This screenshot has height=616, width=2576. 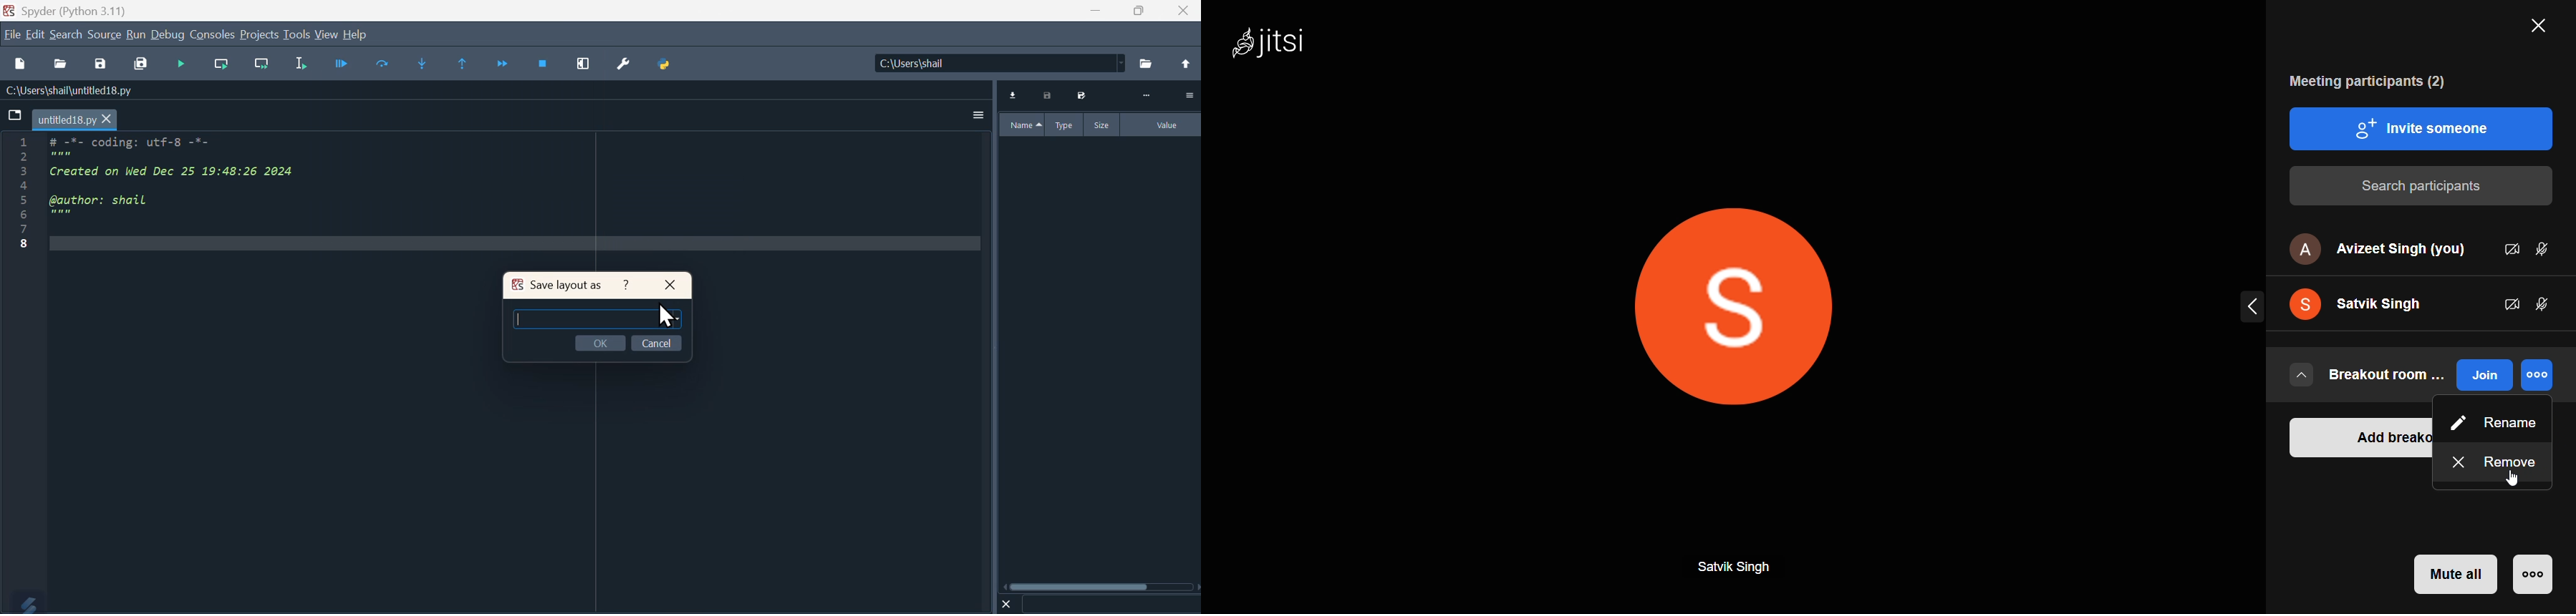 I want to click on Help, so click(x=357, y=35).